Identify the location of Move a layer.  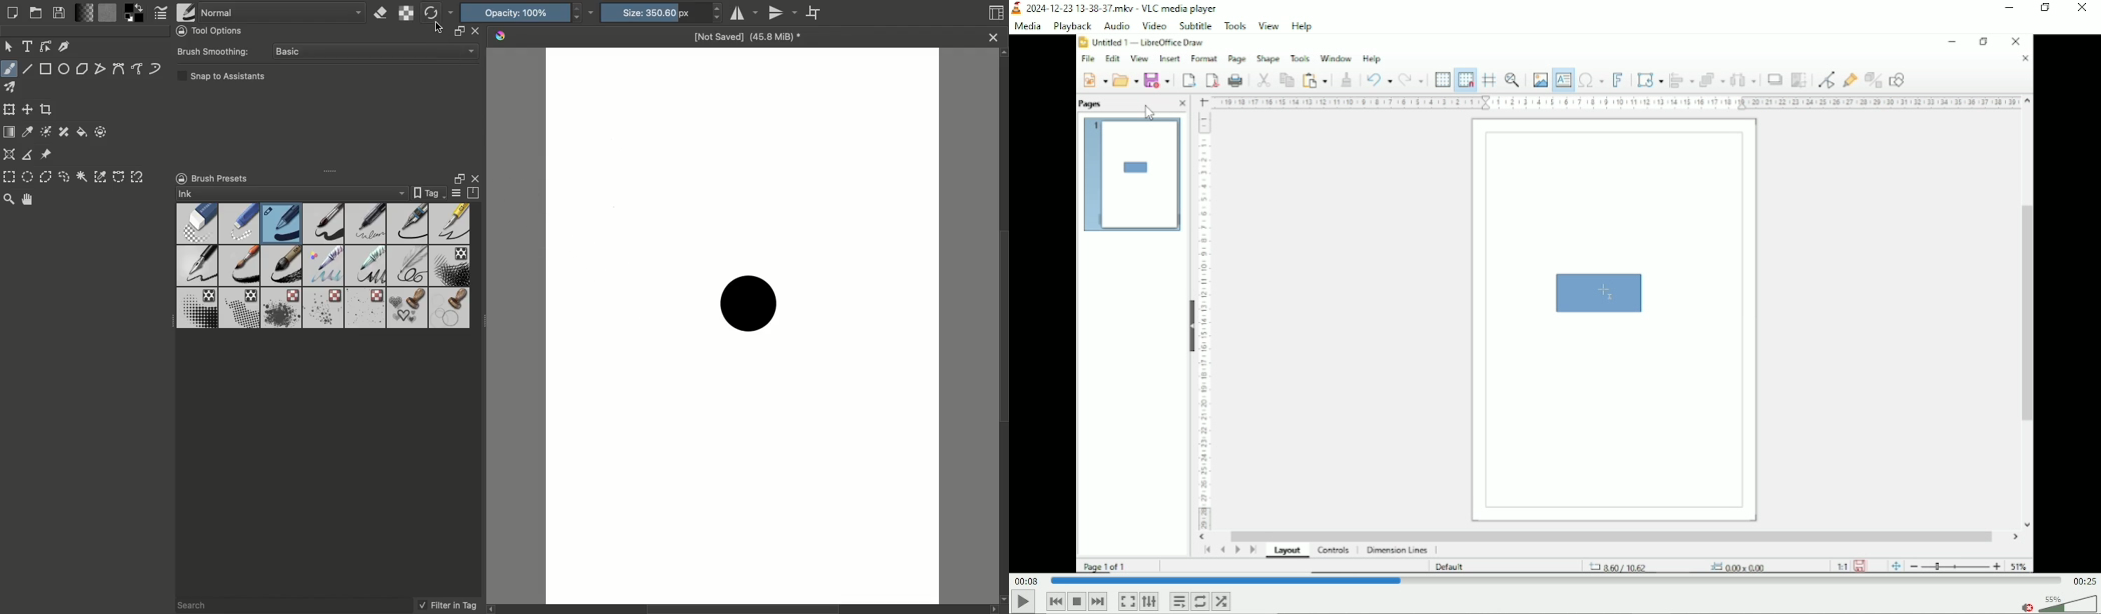
(28, 111).